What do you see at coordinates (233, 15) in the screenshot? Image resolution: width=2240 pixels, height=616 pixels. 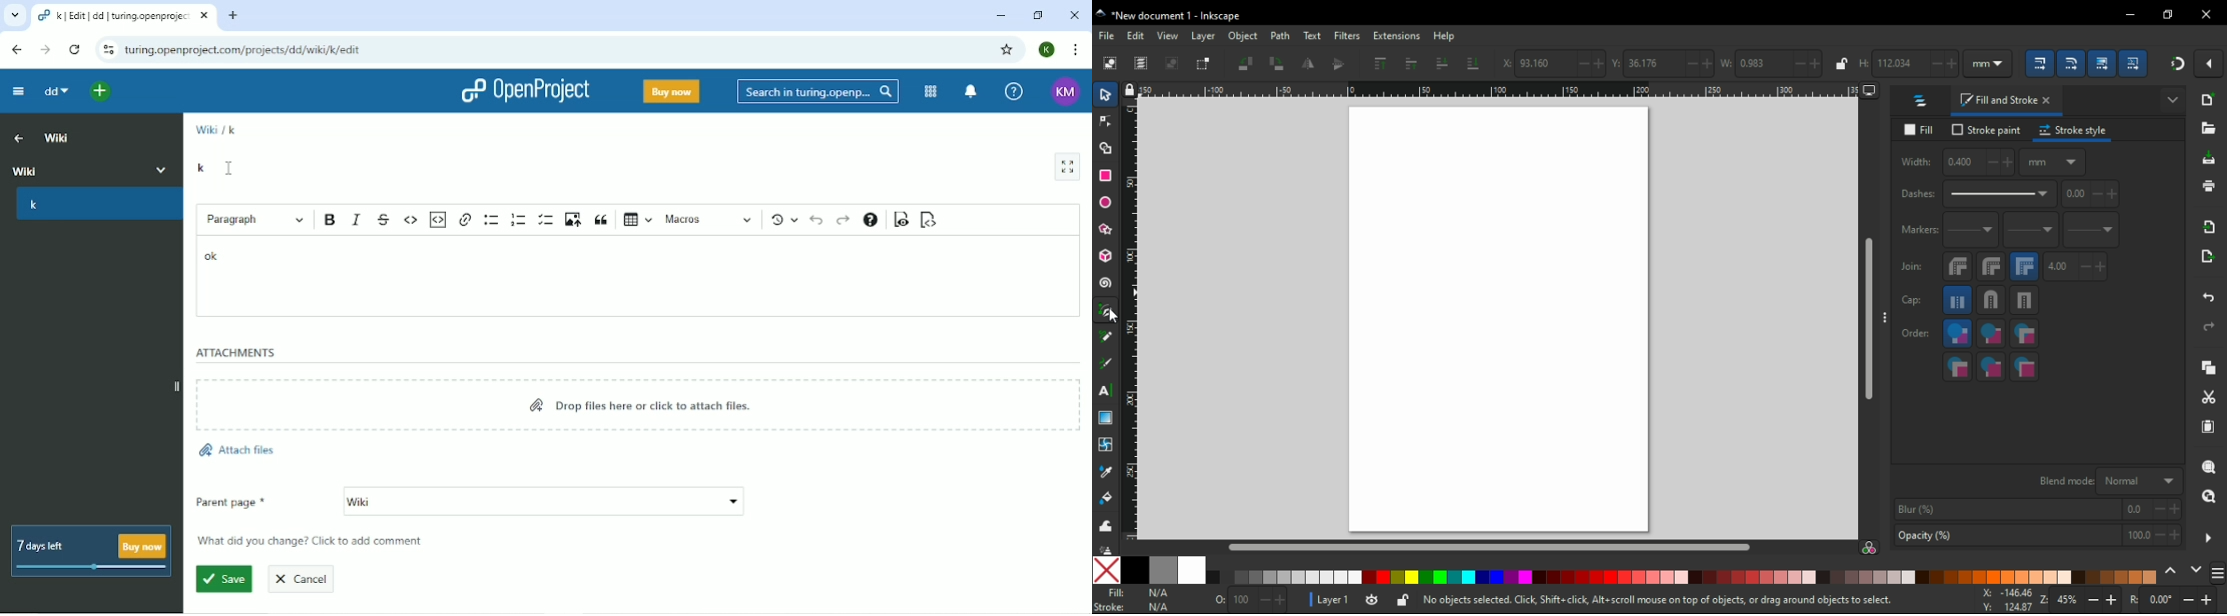 I see `New tab` at bounding box center [233, 15].